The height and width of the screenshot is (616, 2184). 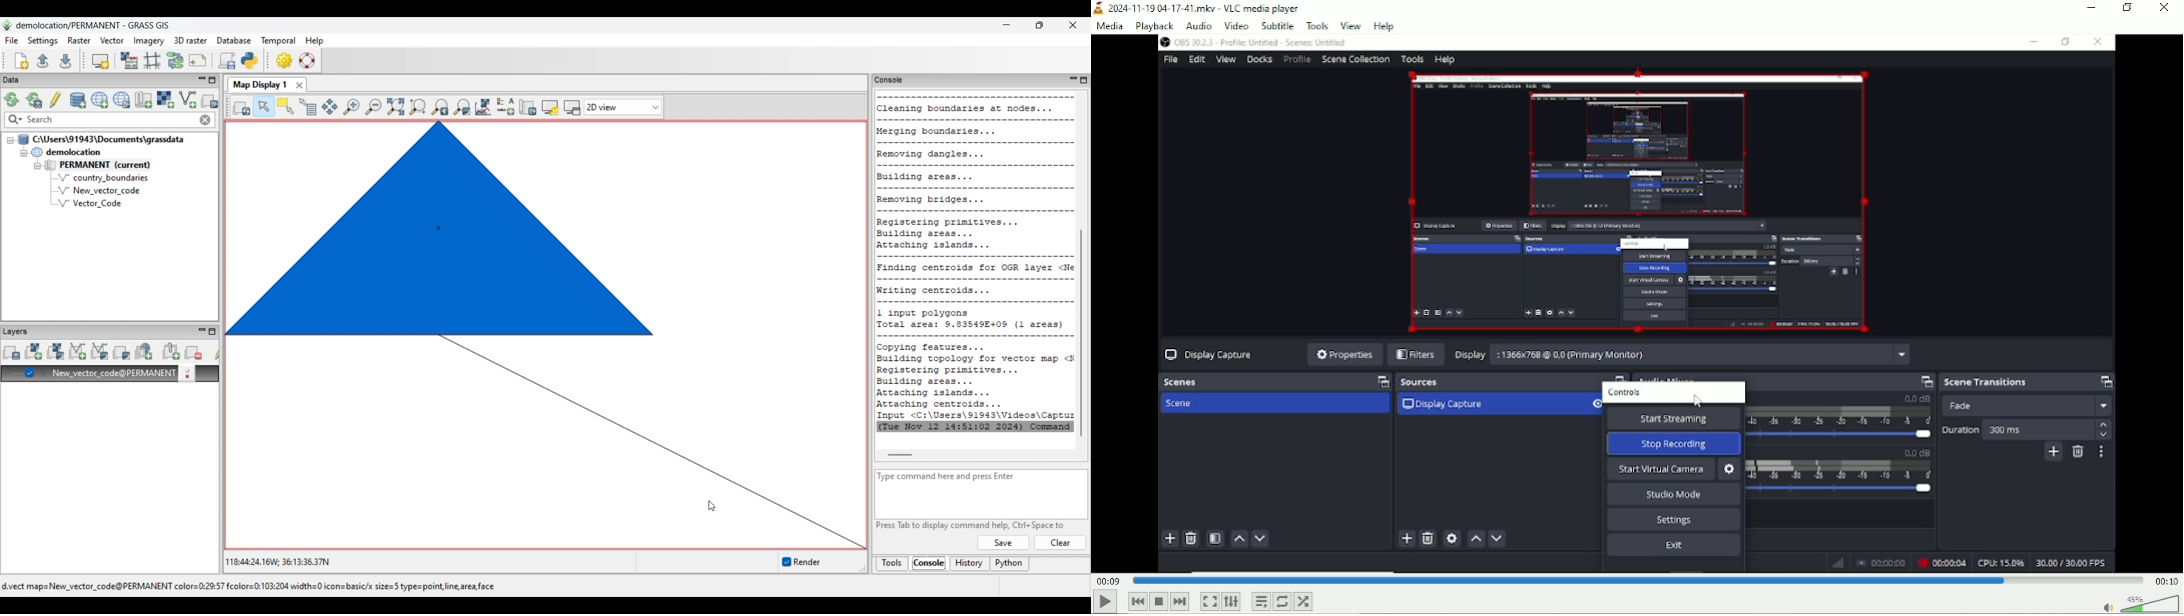 What do you see at coordinates (1159, 602) in the screenshot?
I see `Stop playlist` at bounding box center [1159, 602].